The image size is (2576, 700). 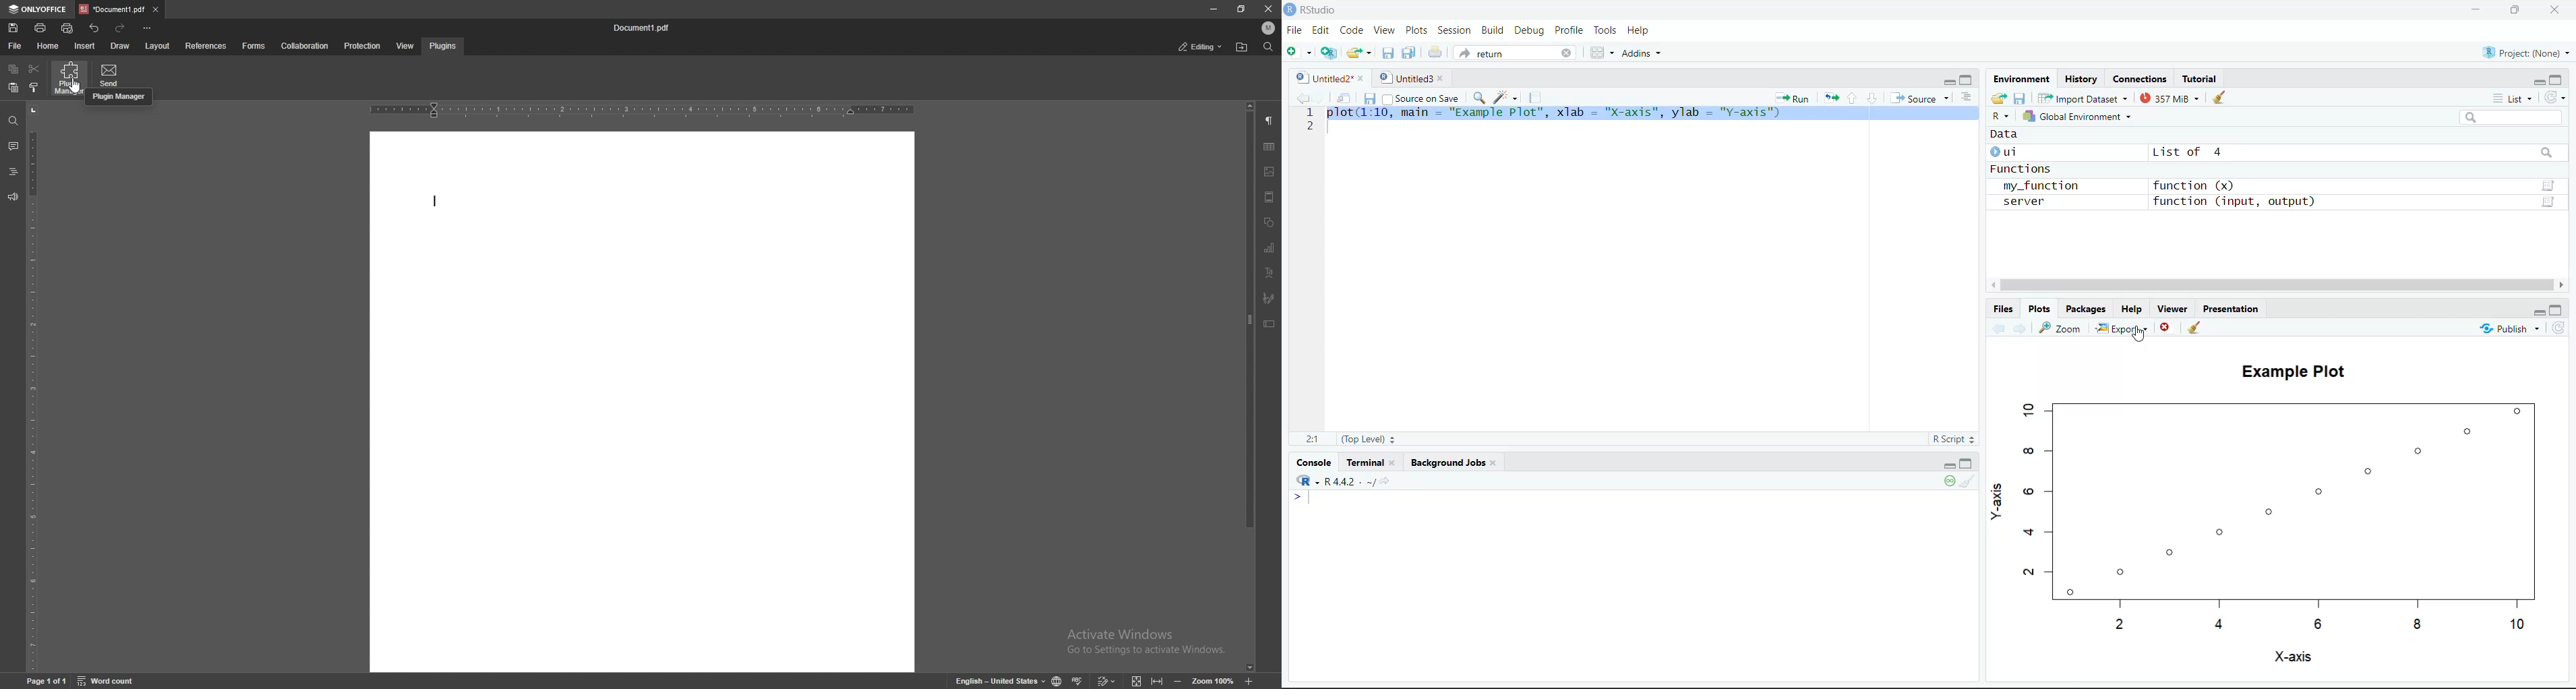 I want to click on Go to next section/chunk (Ctrl + pgDn), so click(x=1871, y=96).